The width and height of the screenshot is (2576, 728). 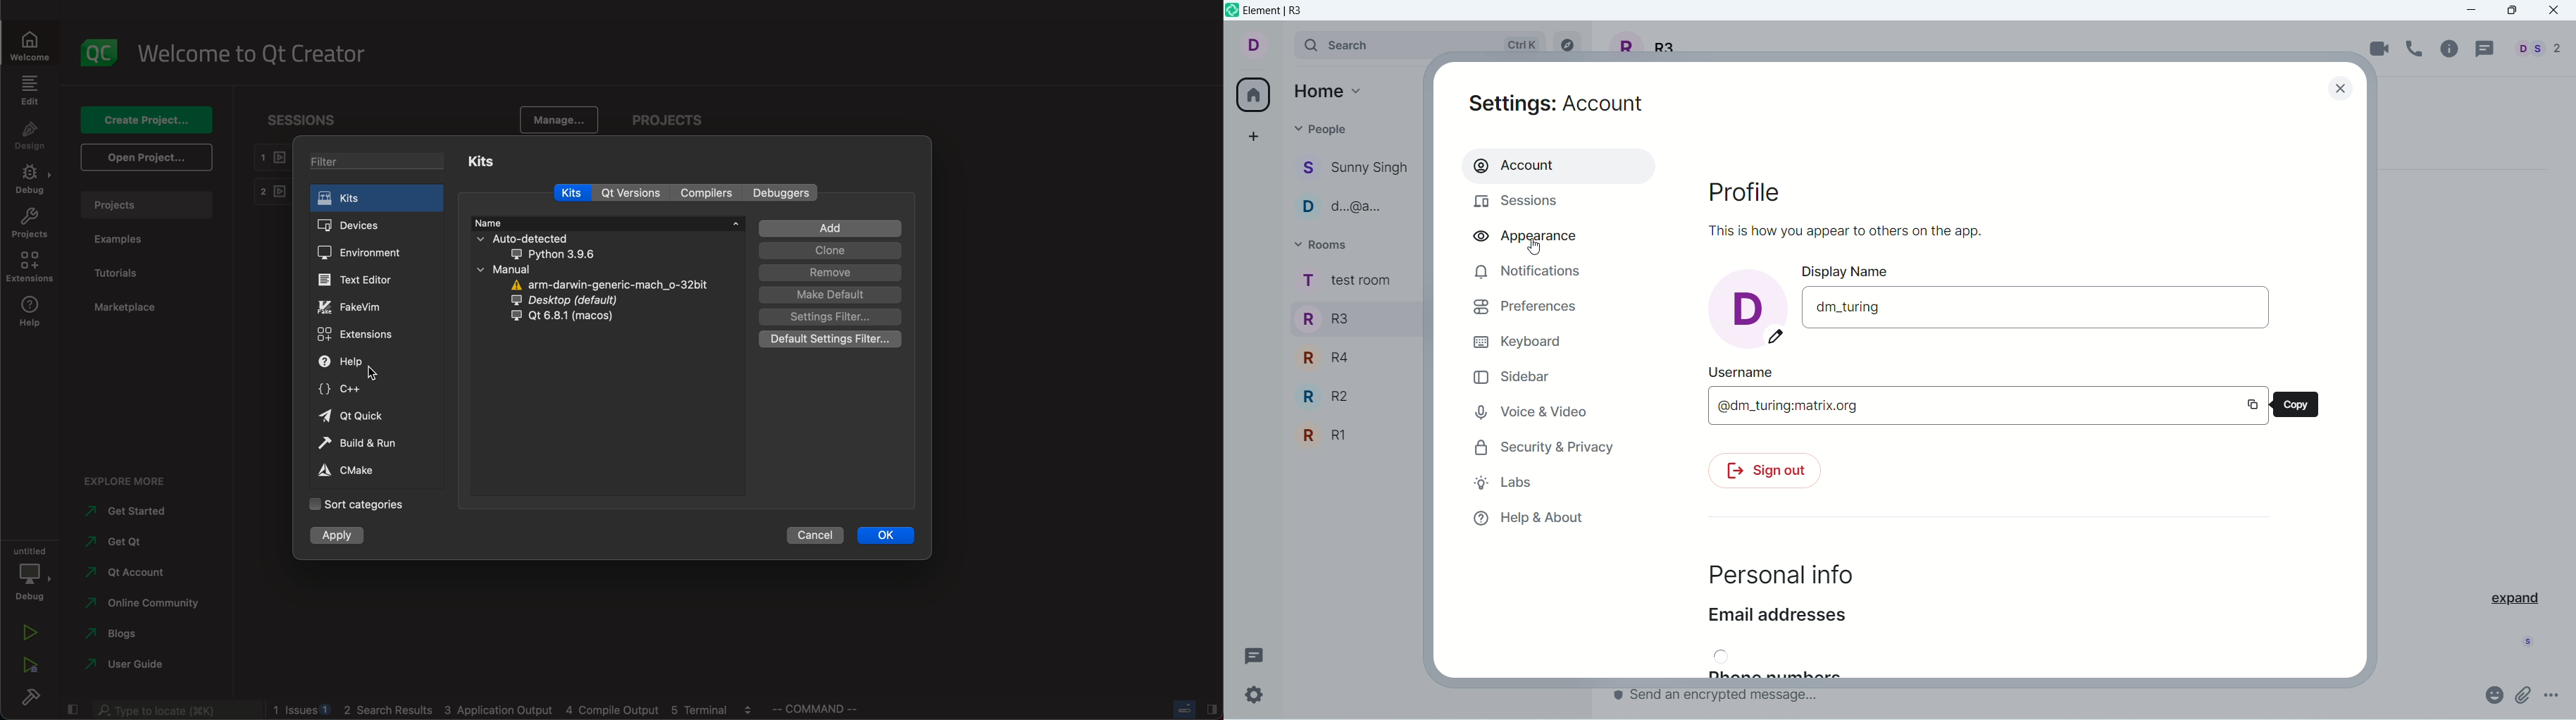 I want to click on settings, so click(x=1560, y=106).